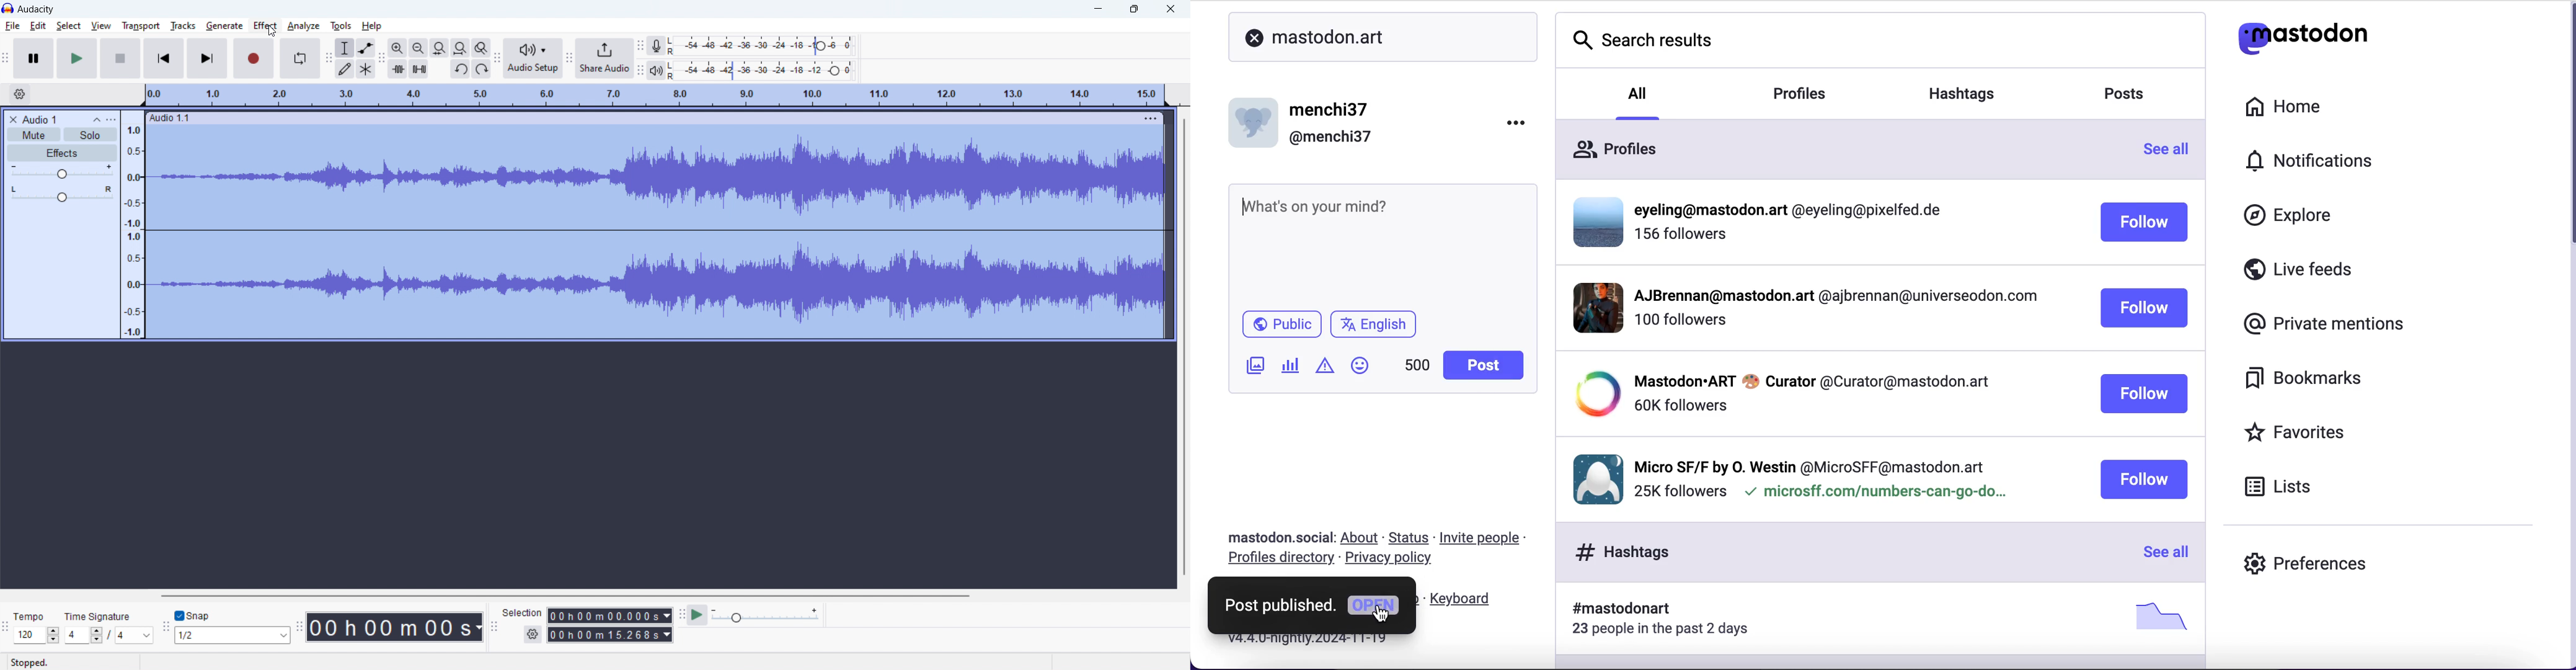 This screenshot has width=2576, height=672. What do you see at coordinates (1831, 307) in the screenshot?
I see `user profile` at bounding box center [1831, 307].